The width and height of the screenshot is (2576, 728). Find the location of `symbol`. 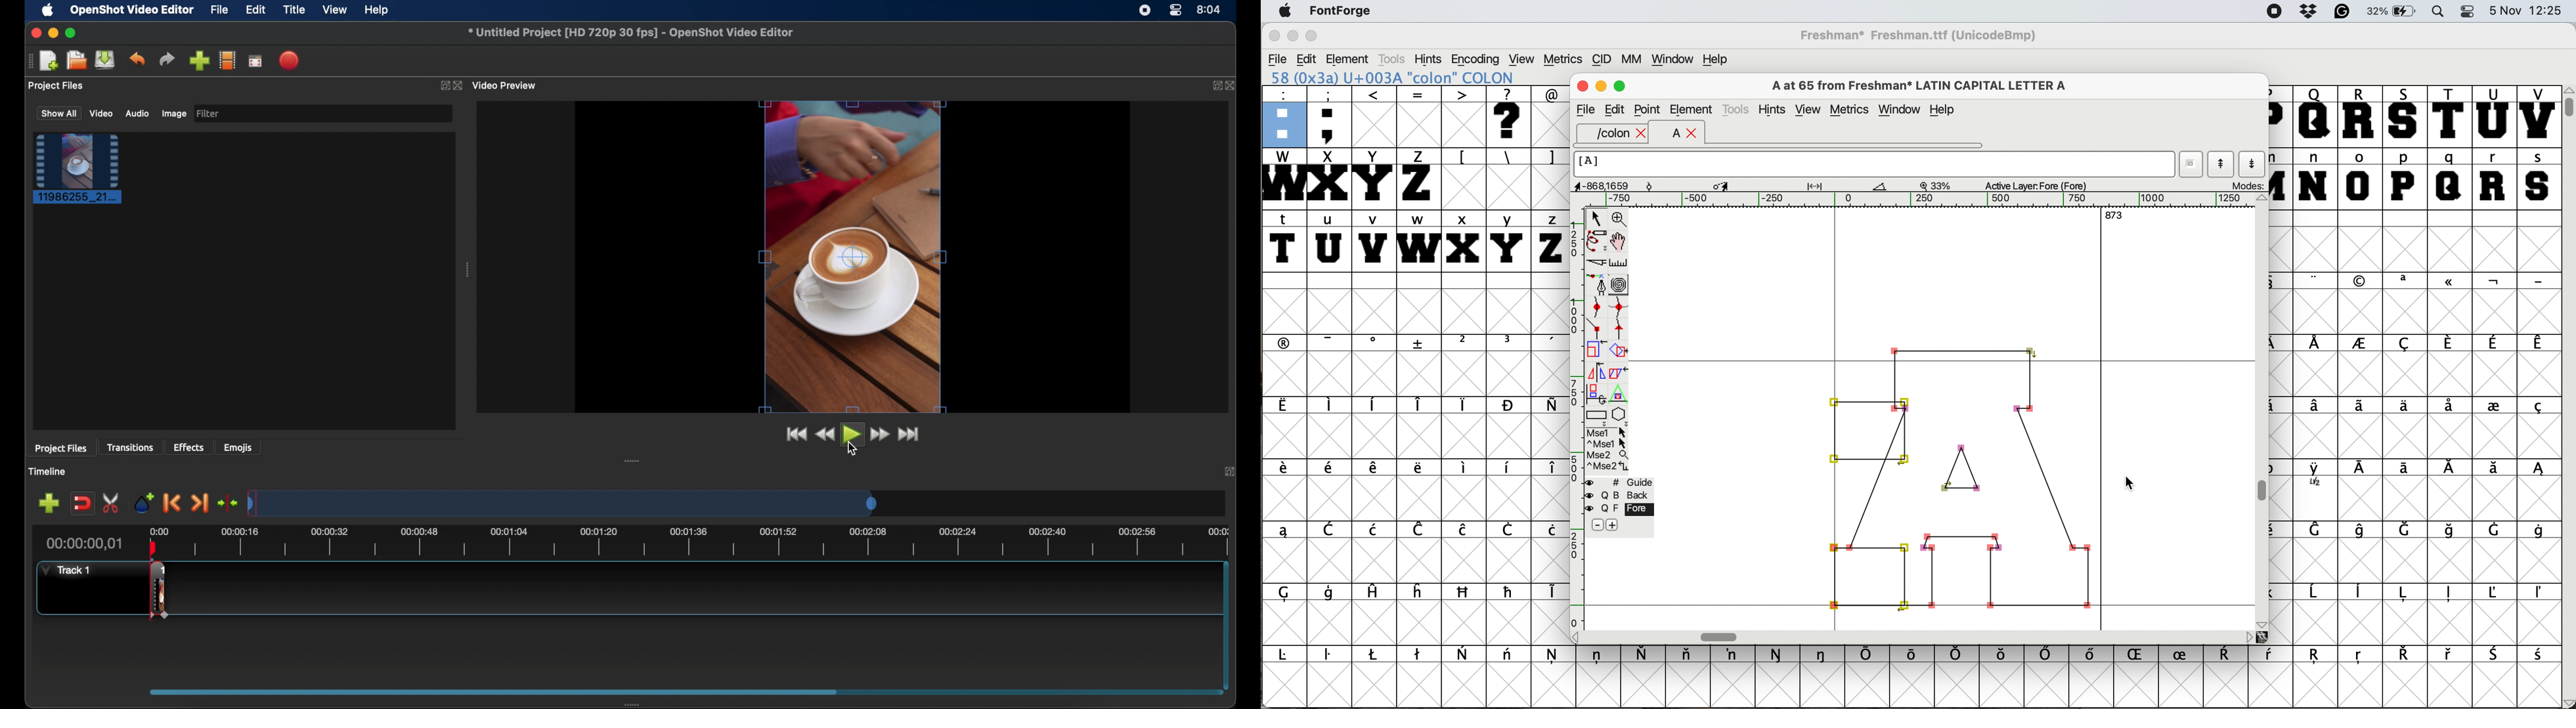

symbol is located at coordinates (1285, 471).